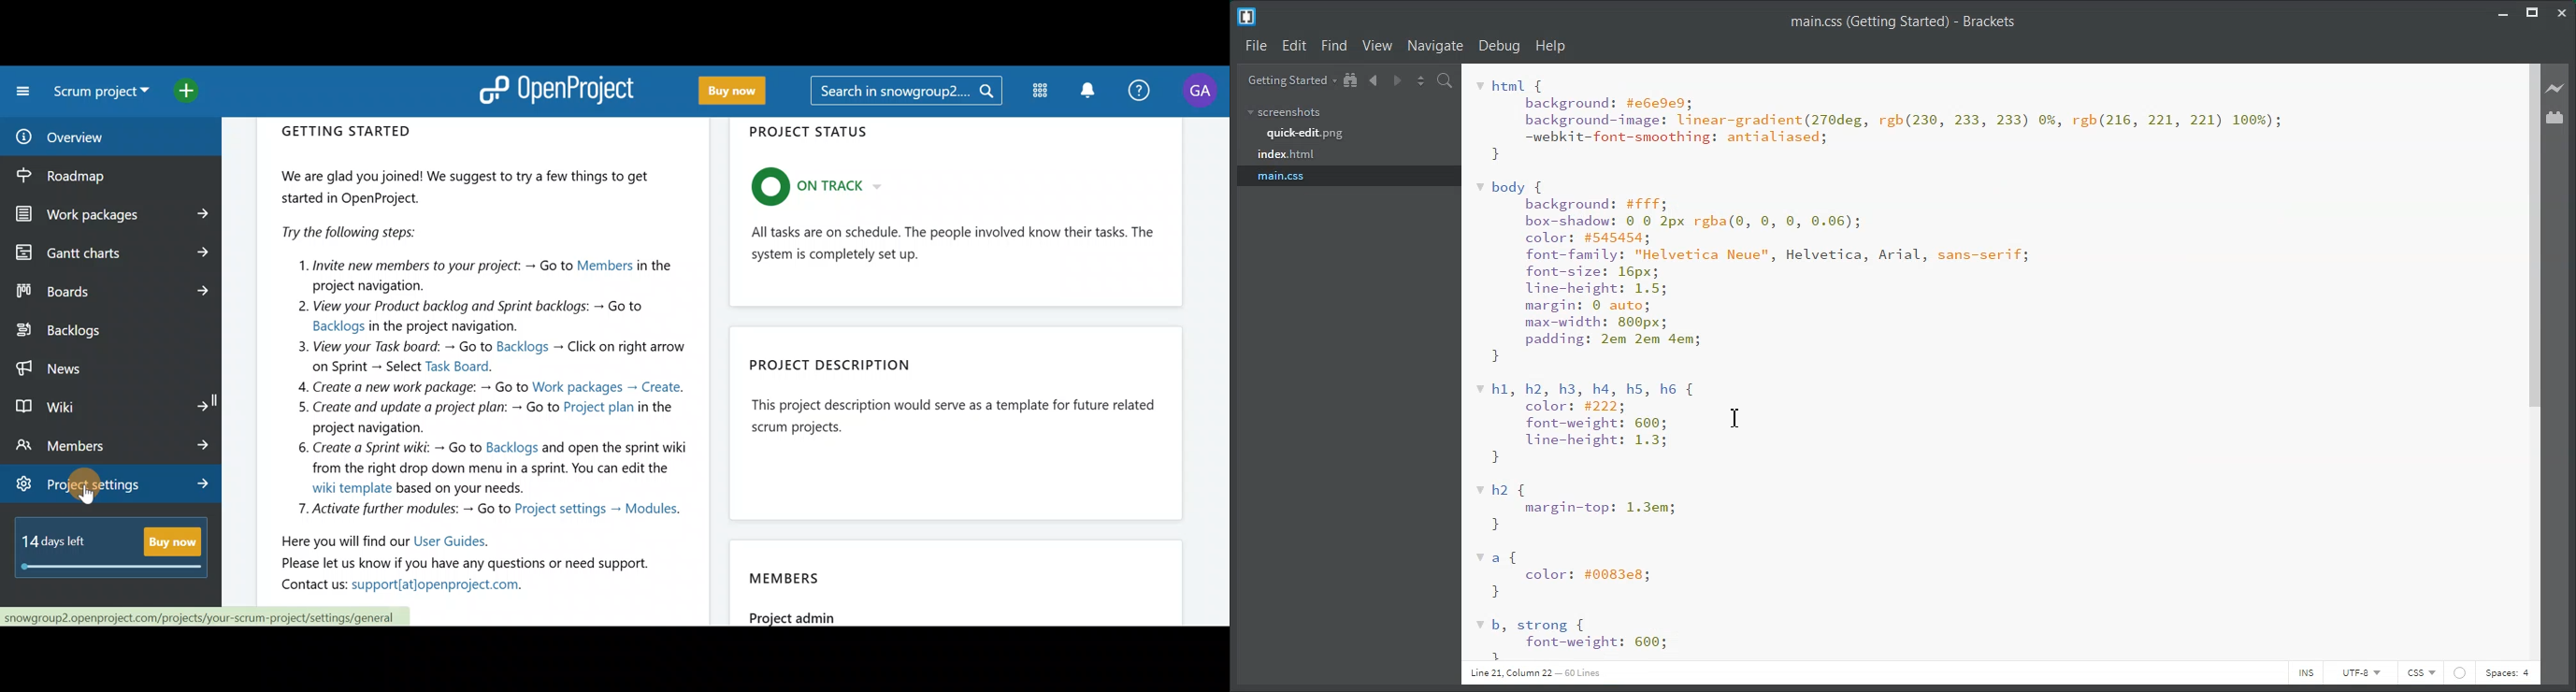 Image resolution: width=2576 pixels, height=700 pixels. I want to click on Help, so click(1142, 88).